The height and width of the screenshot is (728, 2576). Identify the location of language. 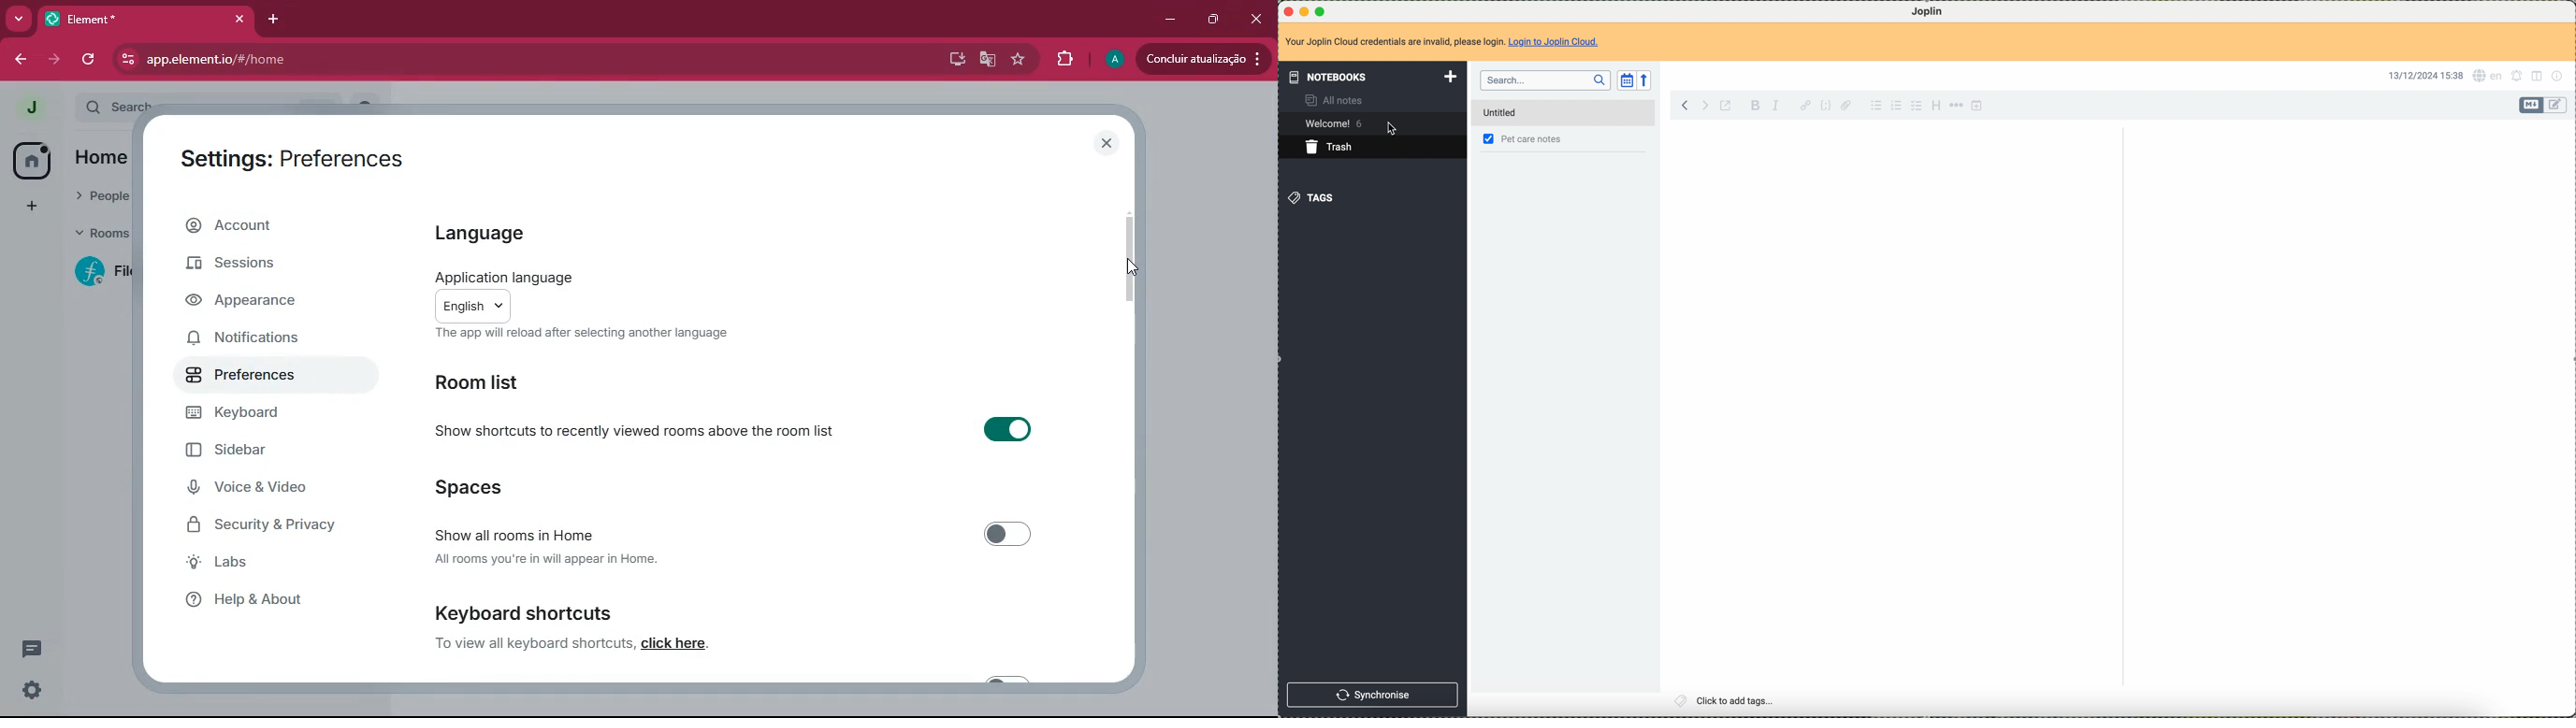
(478, 231).